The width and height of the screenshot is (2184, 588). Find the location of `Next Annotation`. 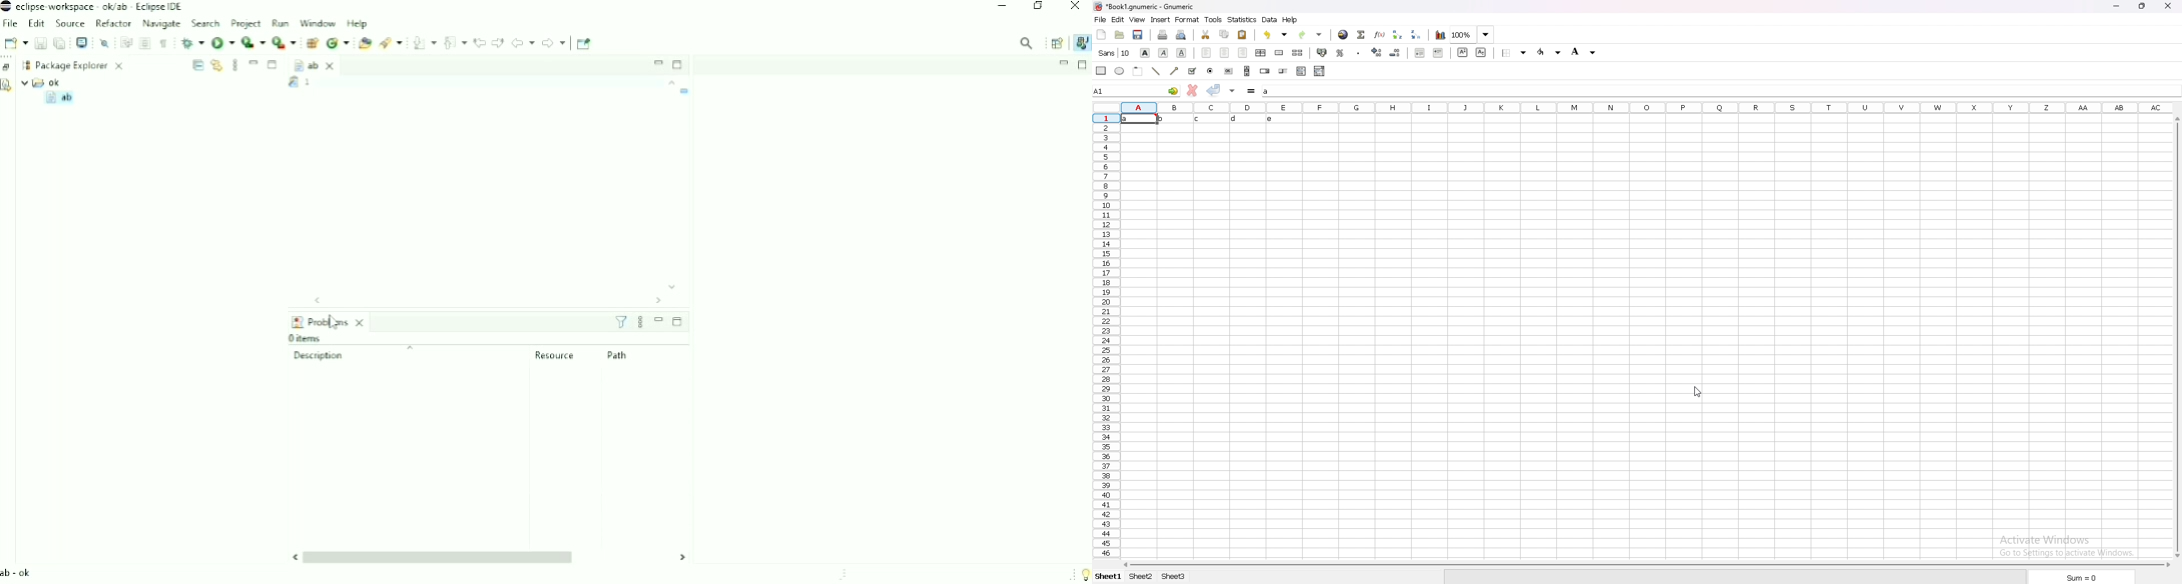

Next Annotation is located at coordinates (424, 43).